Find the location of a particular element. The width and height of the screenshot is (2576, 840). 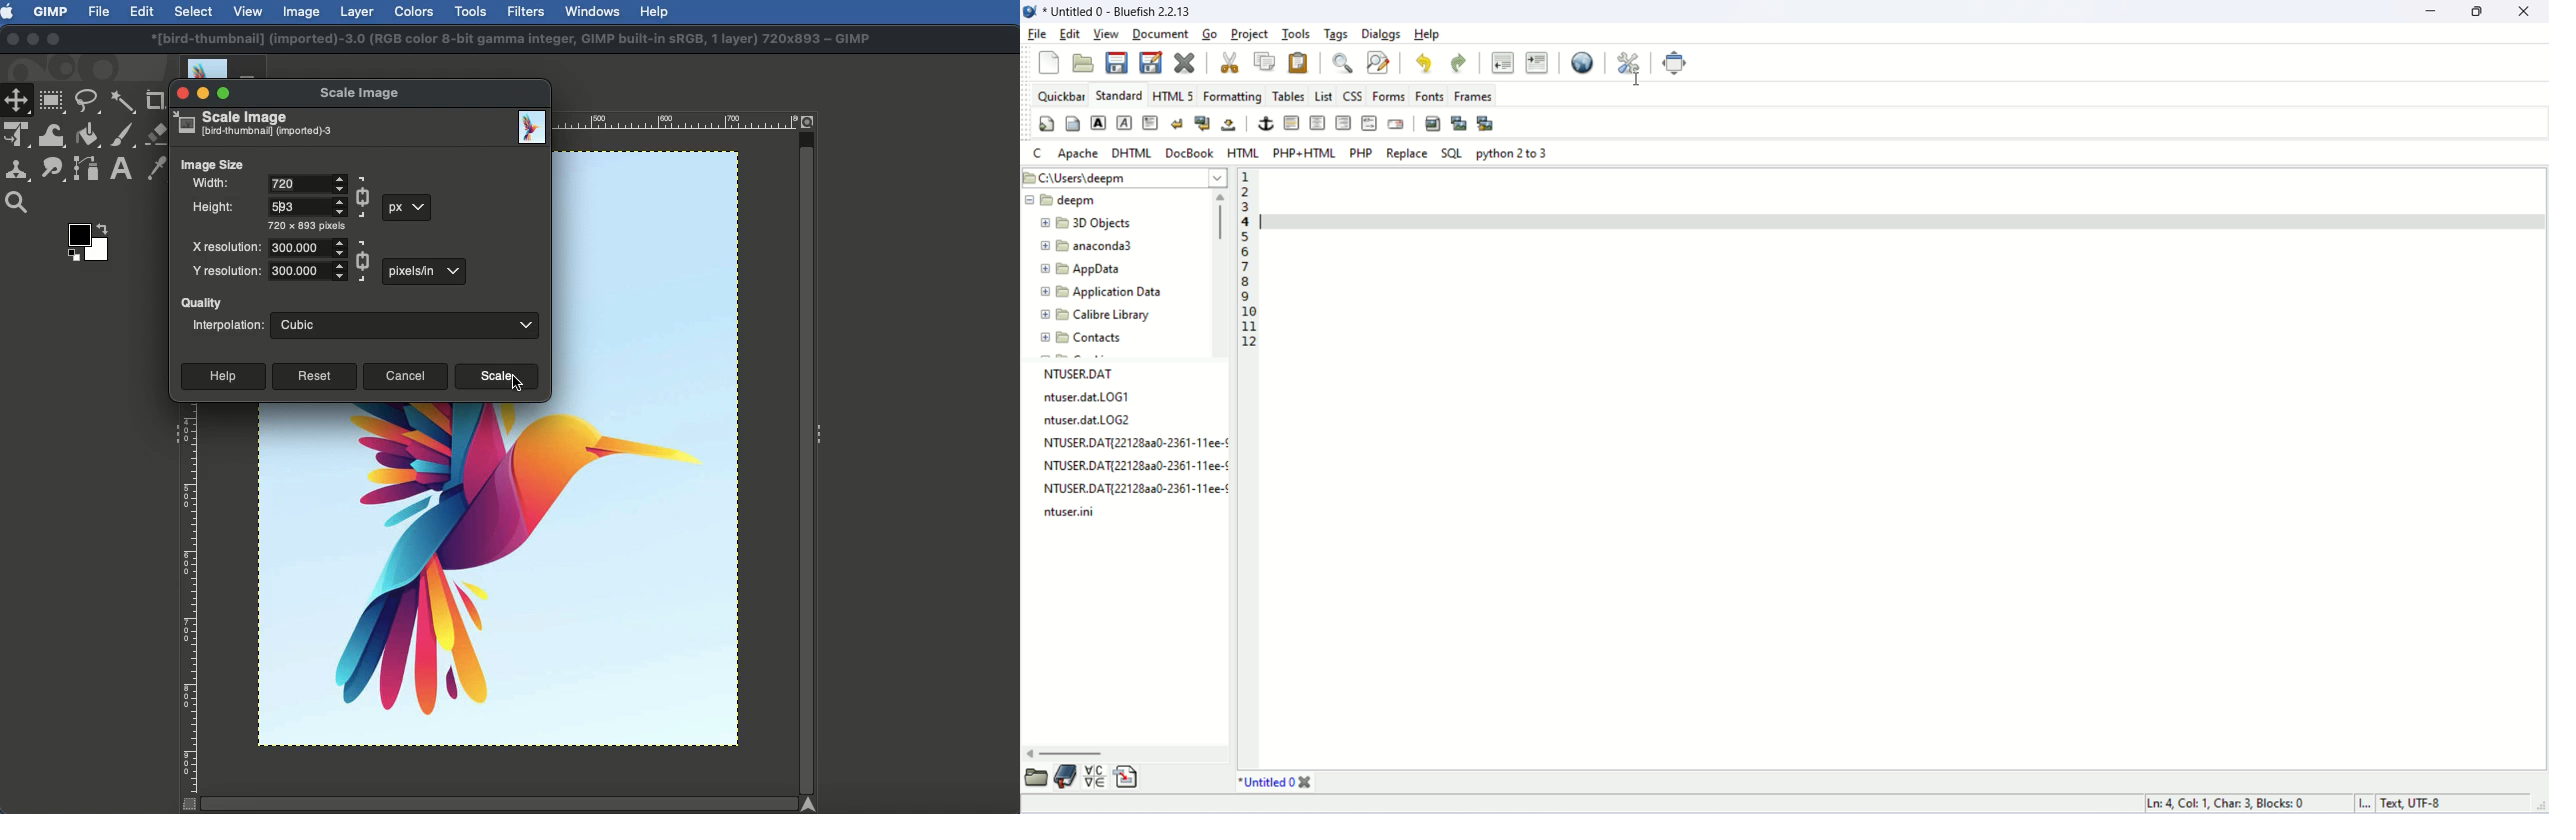

break and clear is located at coordinates (1202, 124).